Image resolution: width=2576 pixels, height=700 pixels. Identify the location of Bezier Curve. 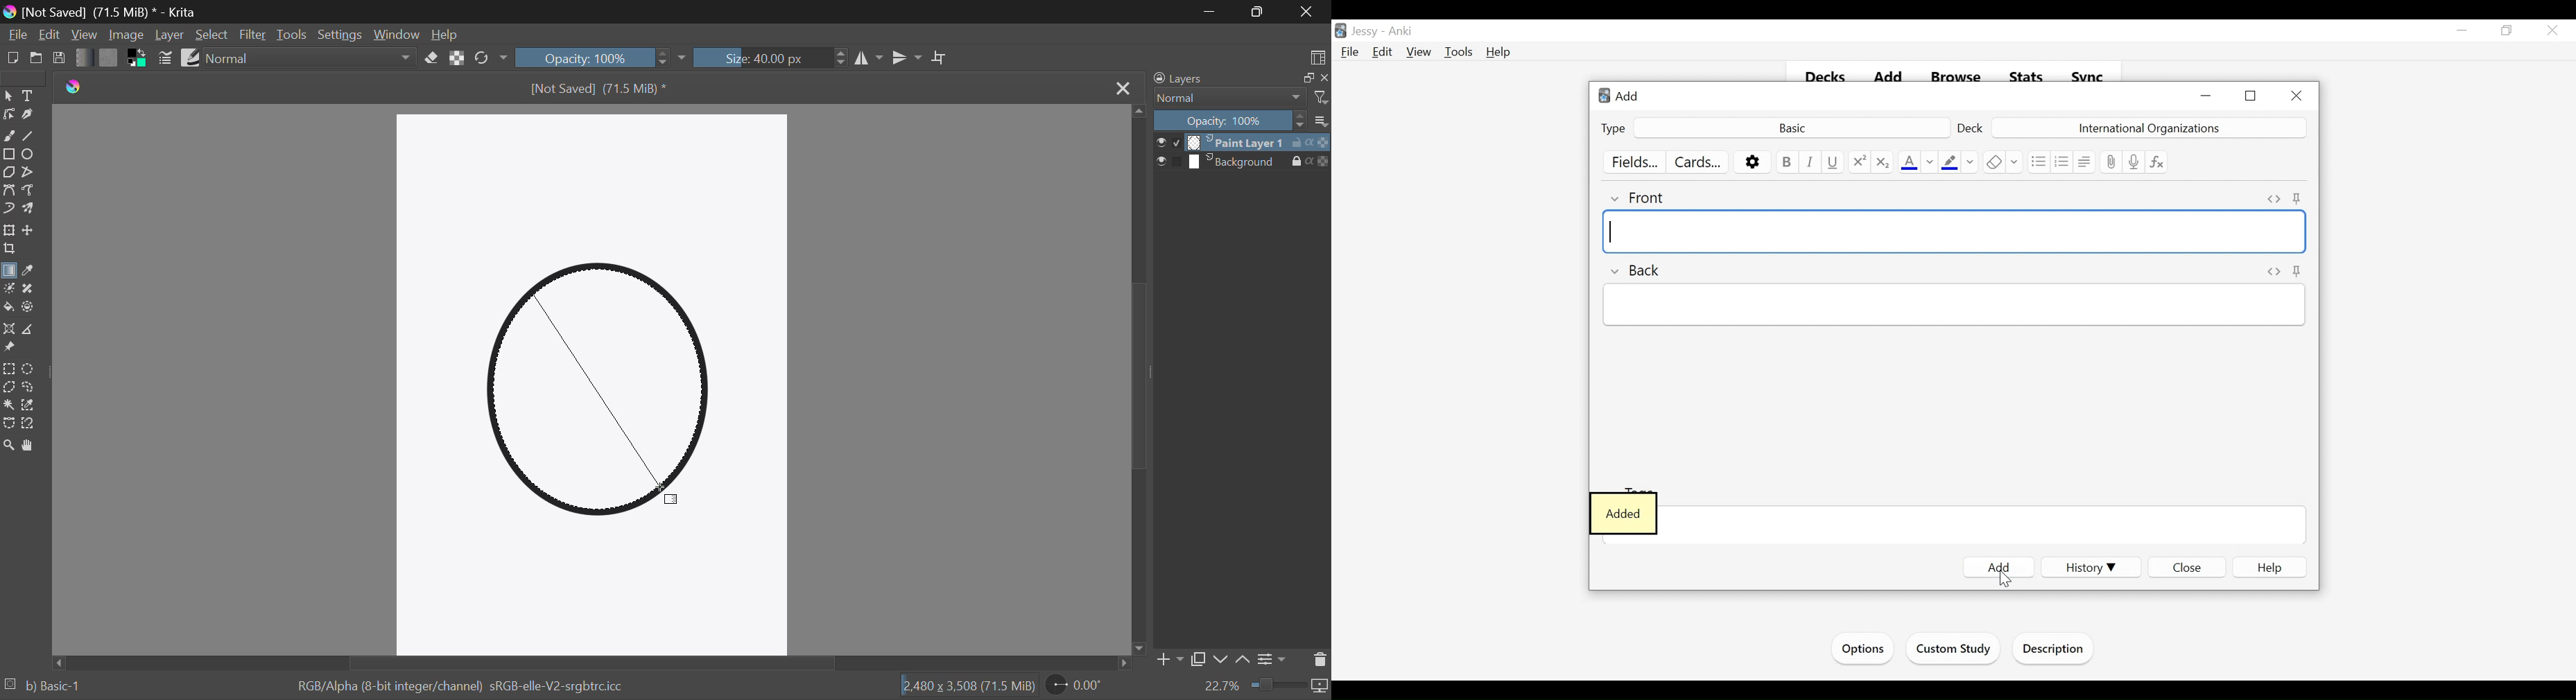
(9, 191).